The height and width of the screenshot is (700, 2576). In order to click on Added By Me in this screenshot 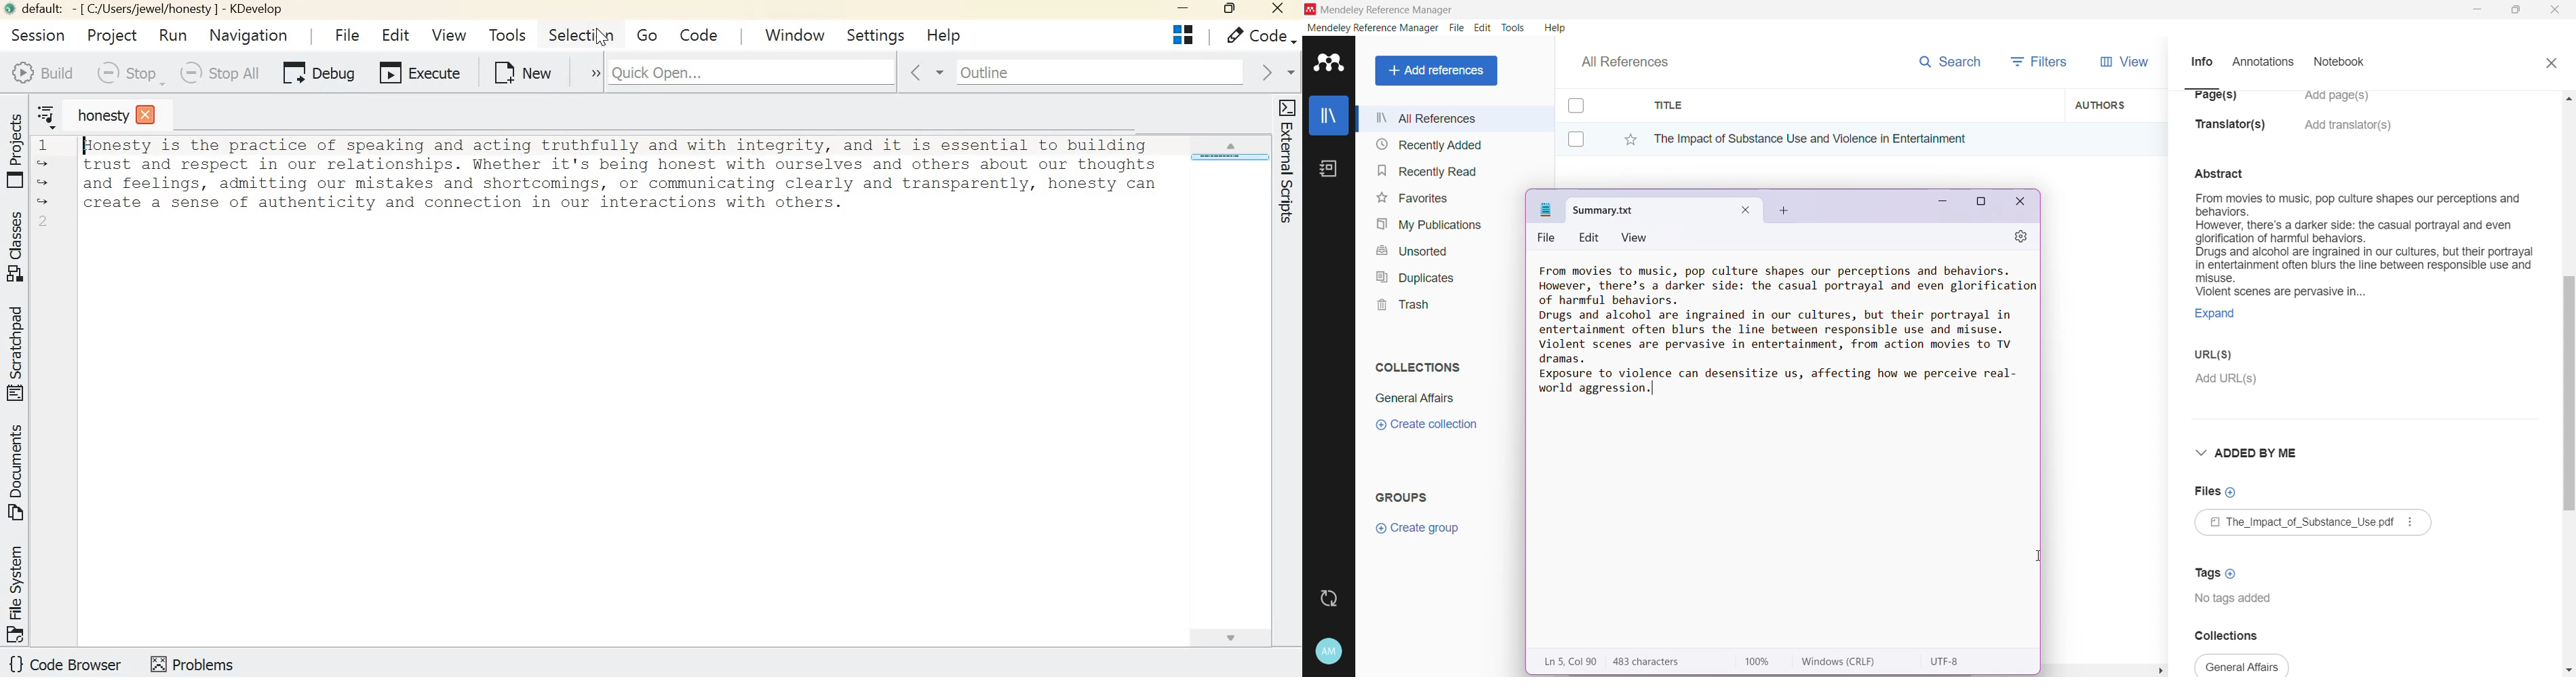, I will do `click(2251, 453)`.